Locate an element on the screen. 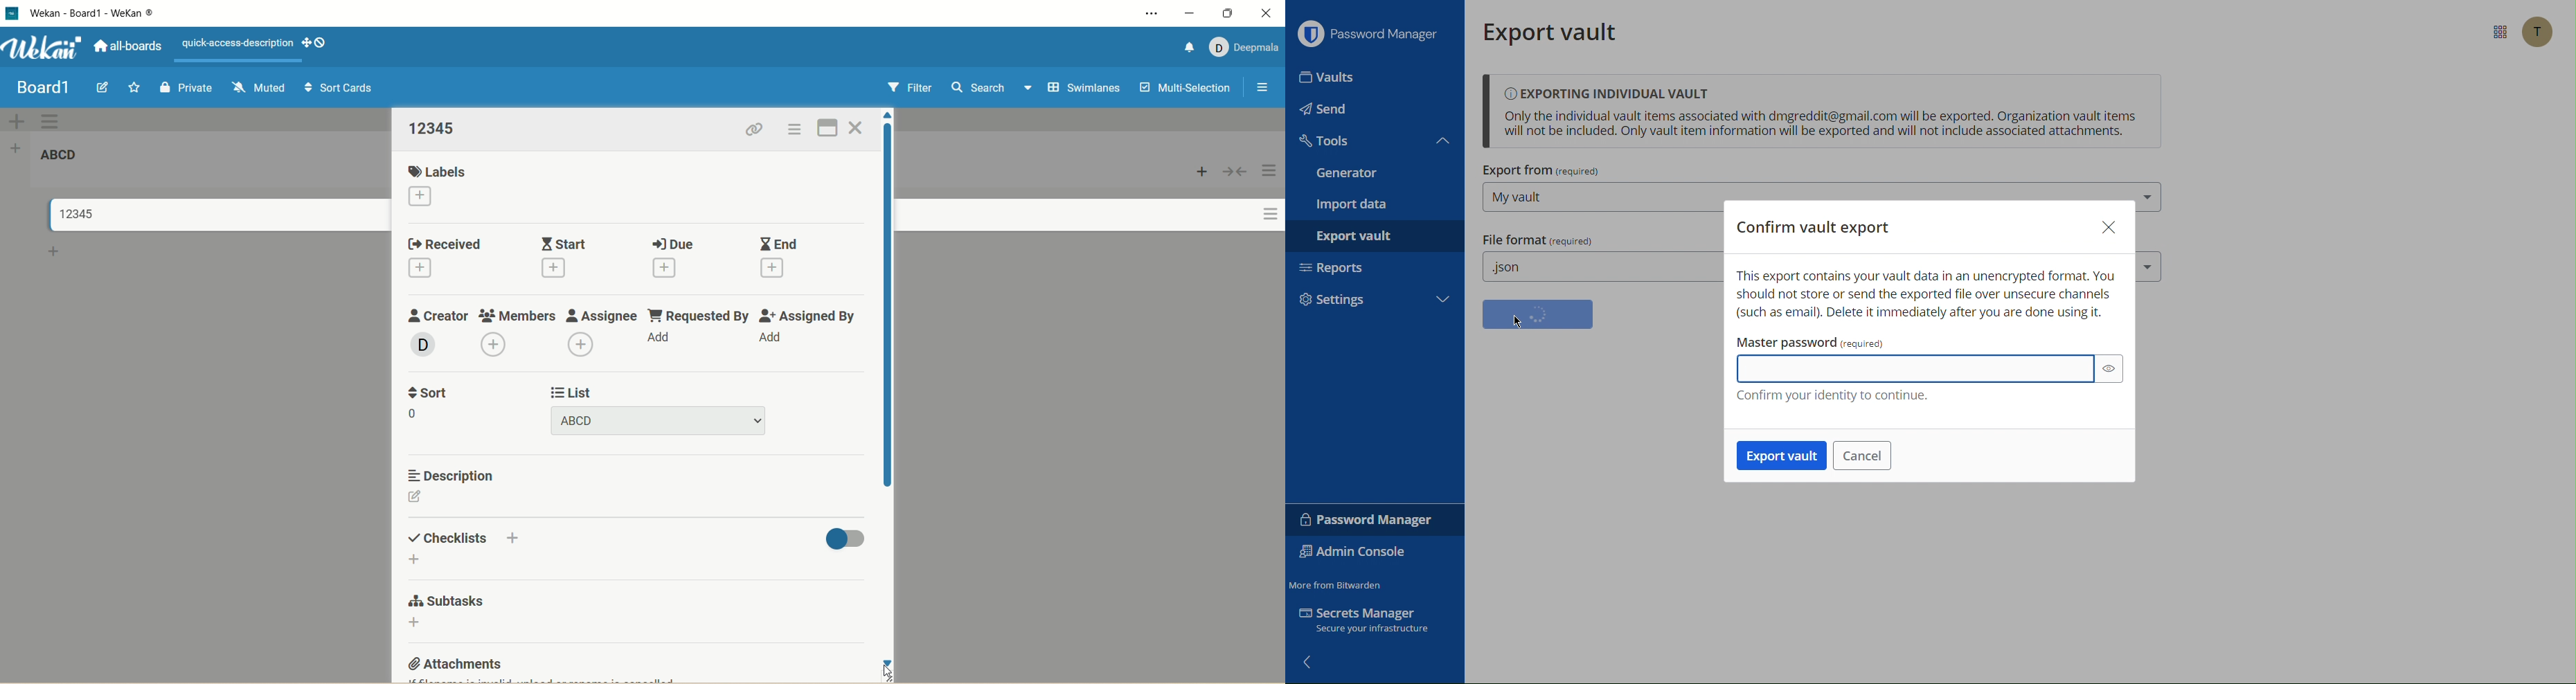 This screenshot has width=2576, height=700. close is located at coordinates (856, 129).